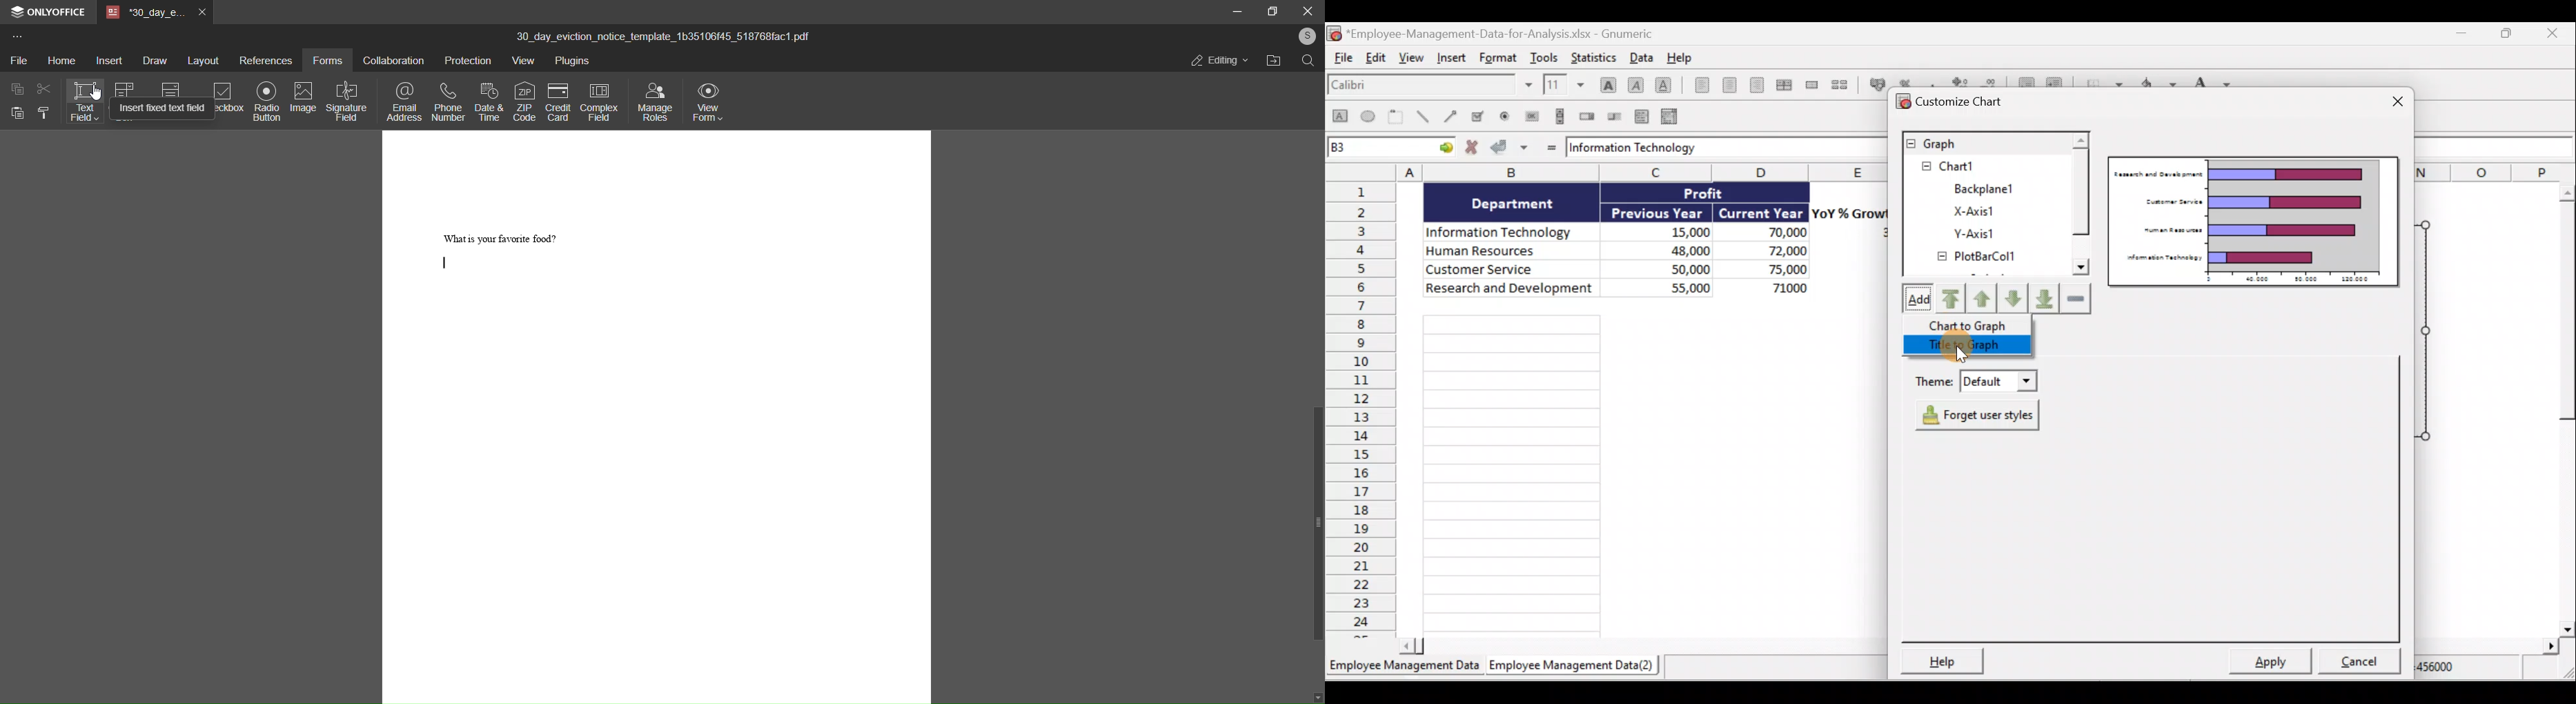  What do you see at coordinates (44, 90) in the screenshot?
I see `cut` at bounding box center [44, 90].